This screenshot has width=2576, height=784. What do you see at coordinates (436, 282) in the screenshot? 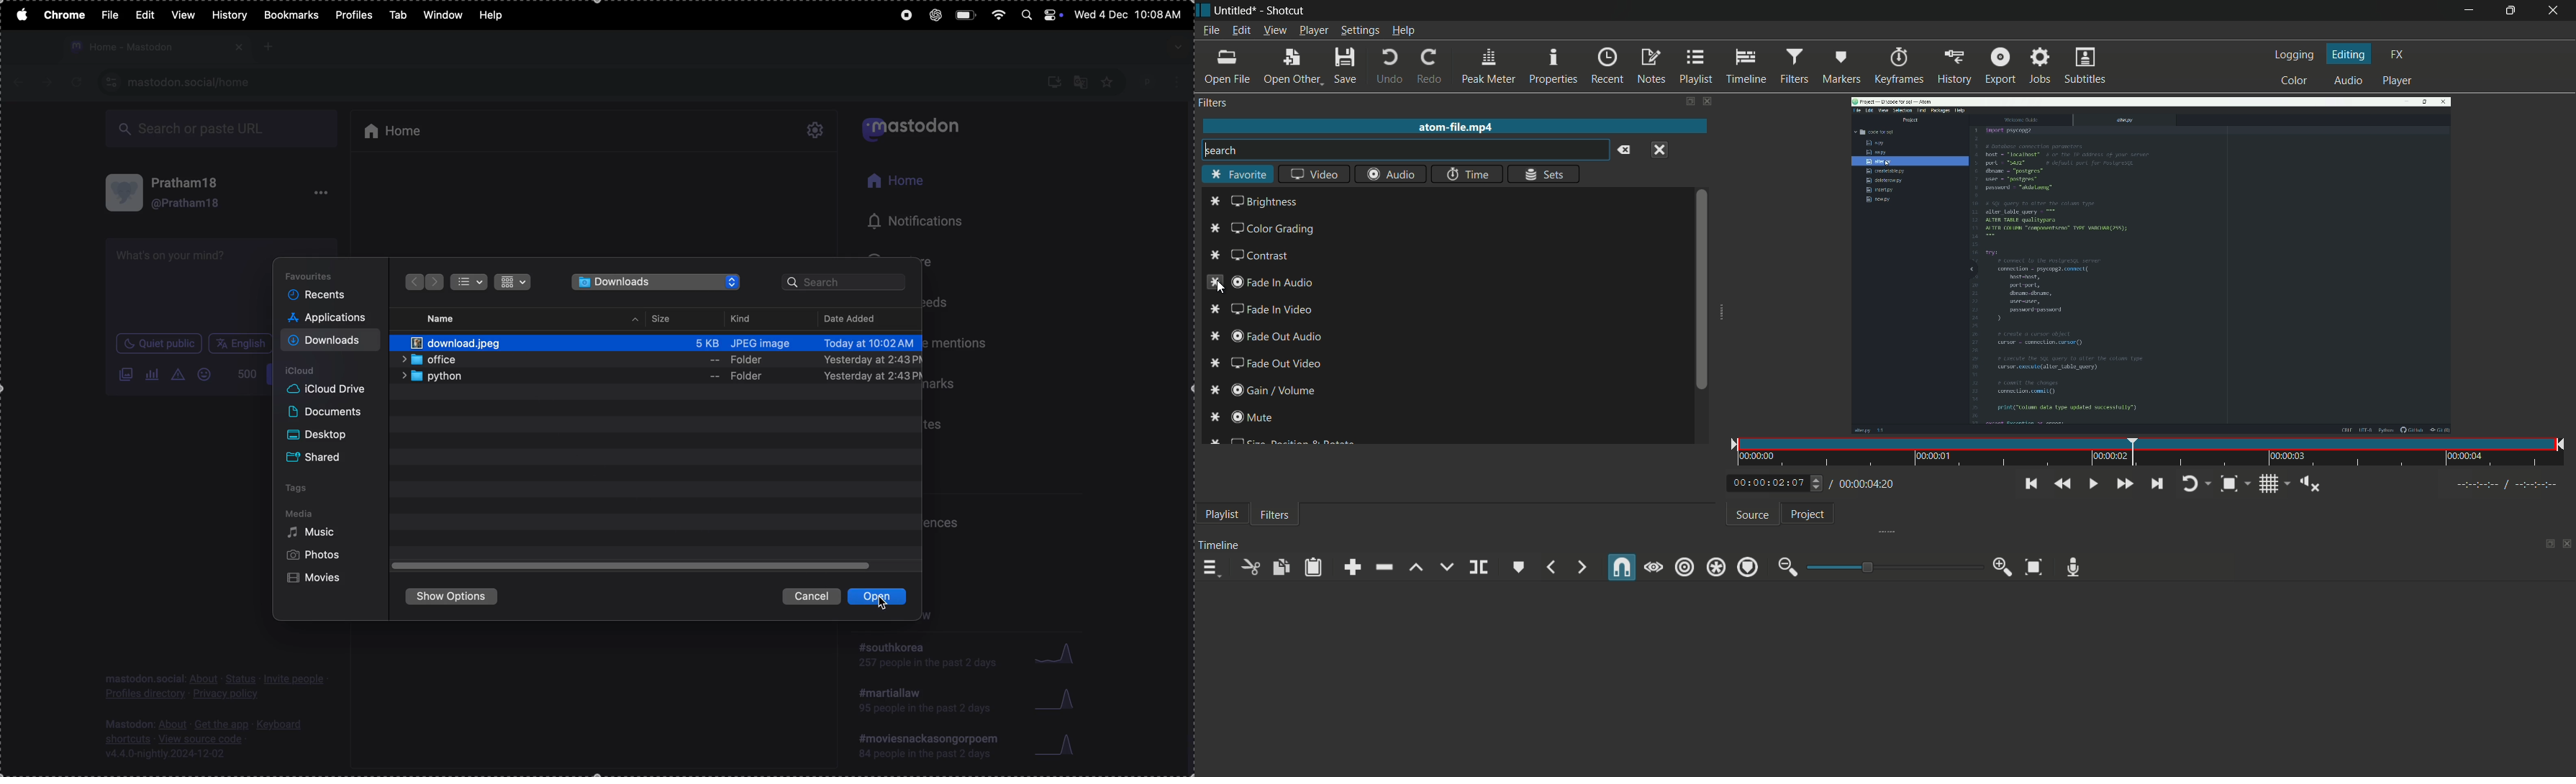
I see `` at bounding box center [436, 282].